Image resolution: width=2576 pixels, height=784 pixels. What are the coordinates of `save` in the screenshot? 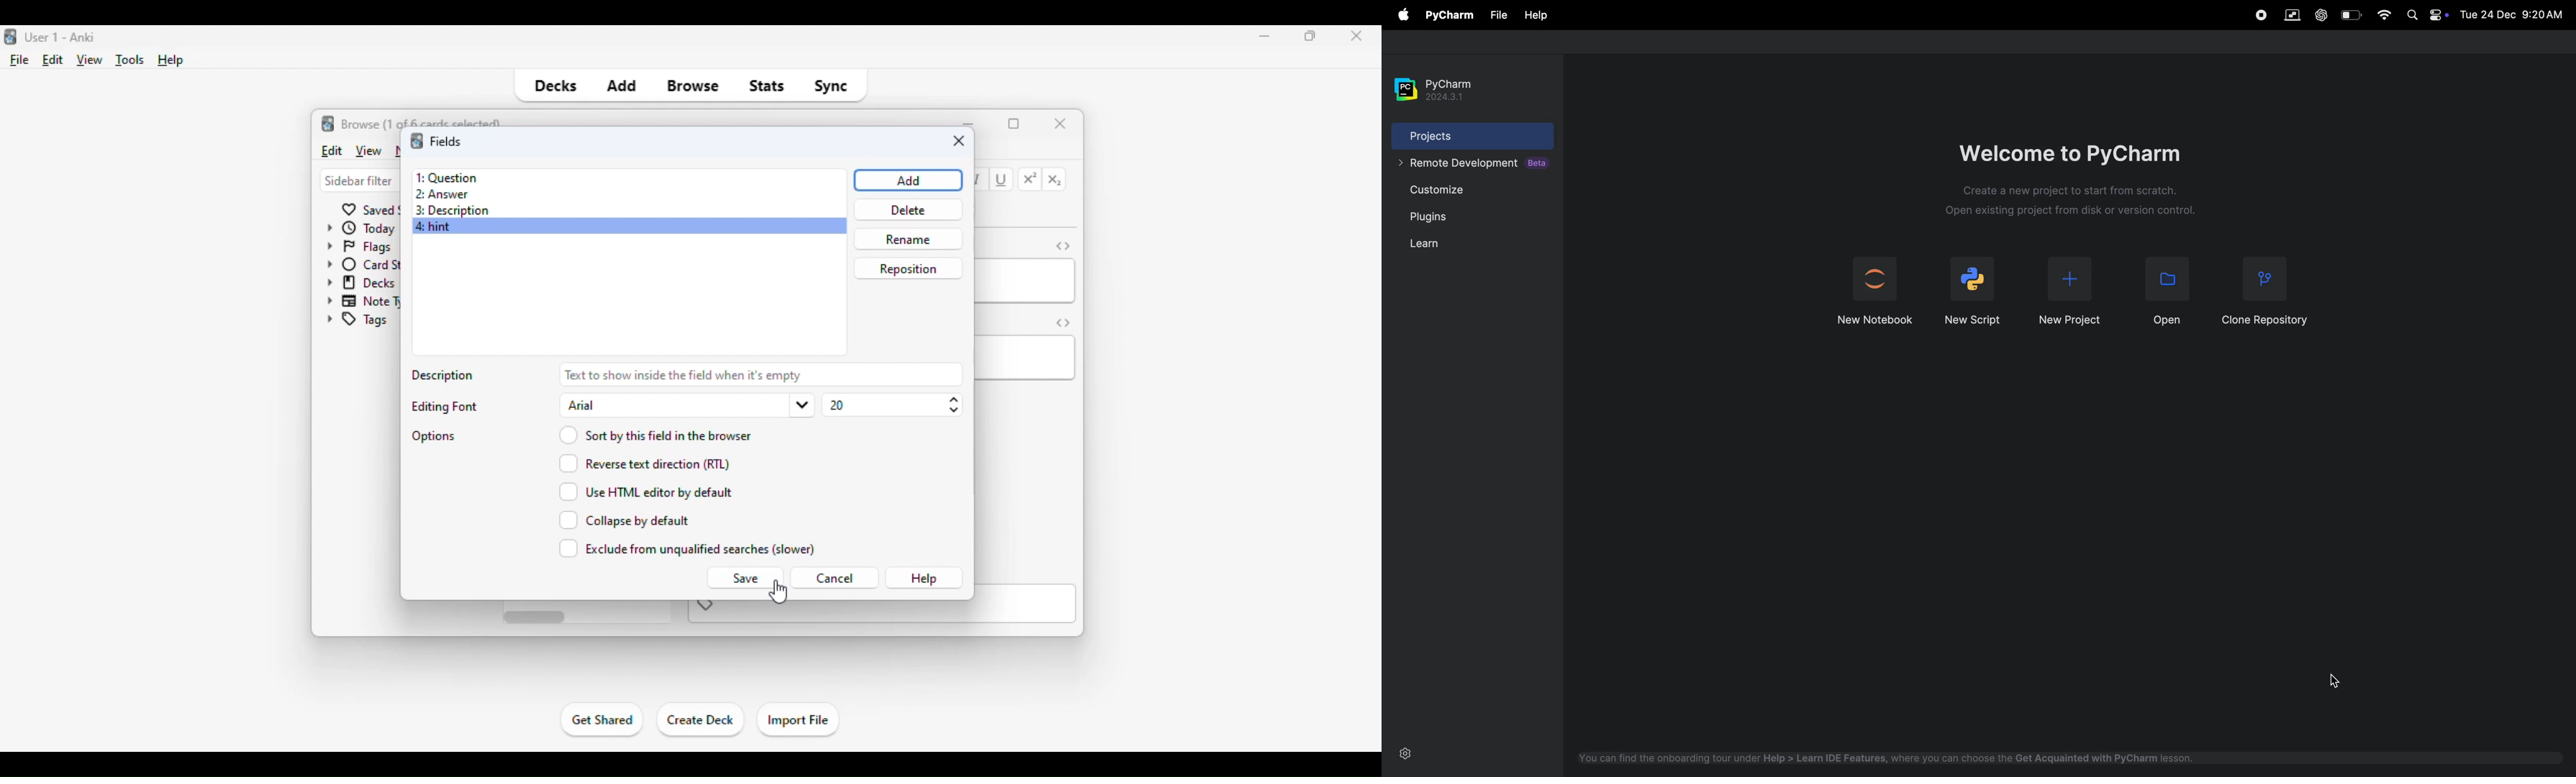 It's located at (744, 578).